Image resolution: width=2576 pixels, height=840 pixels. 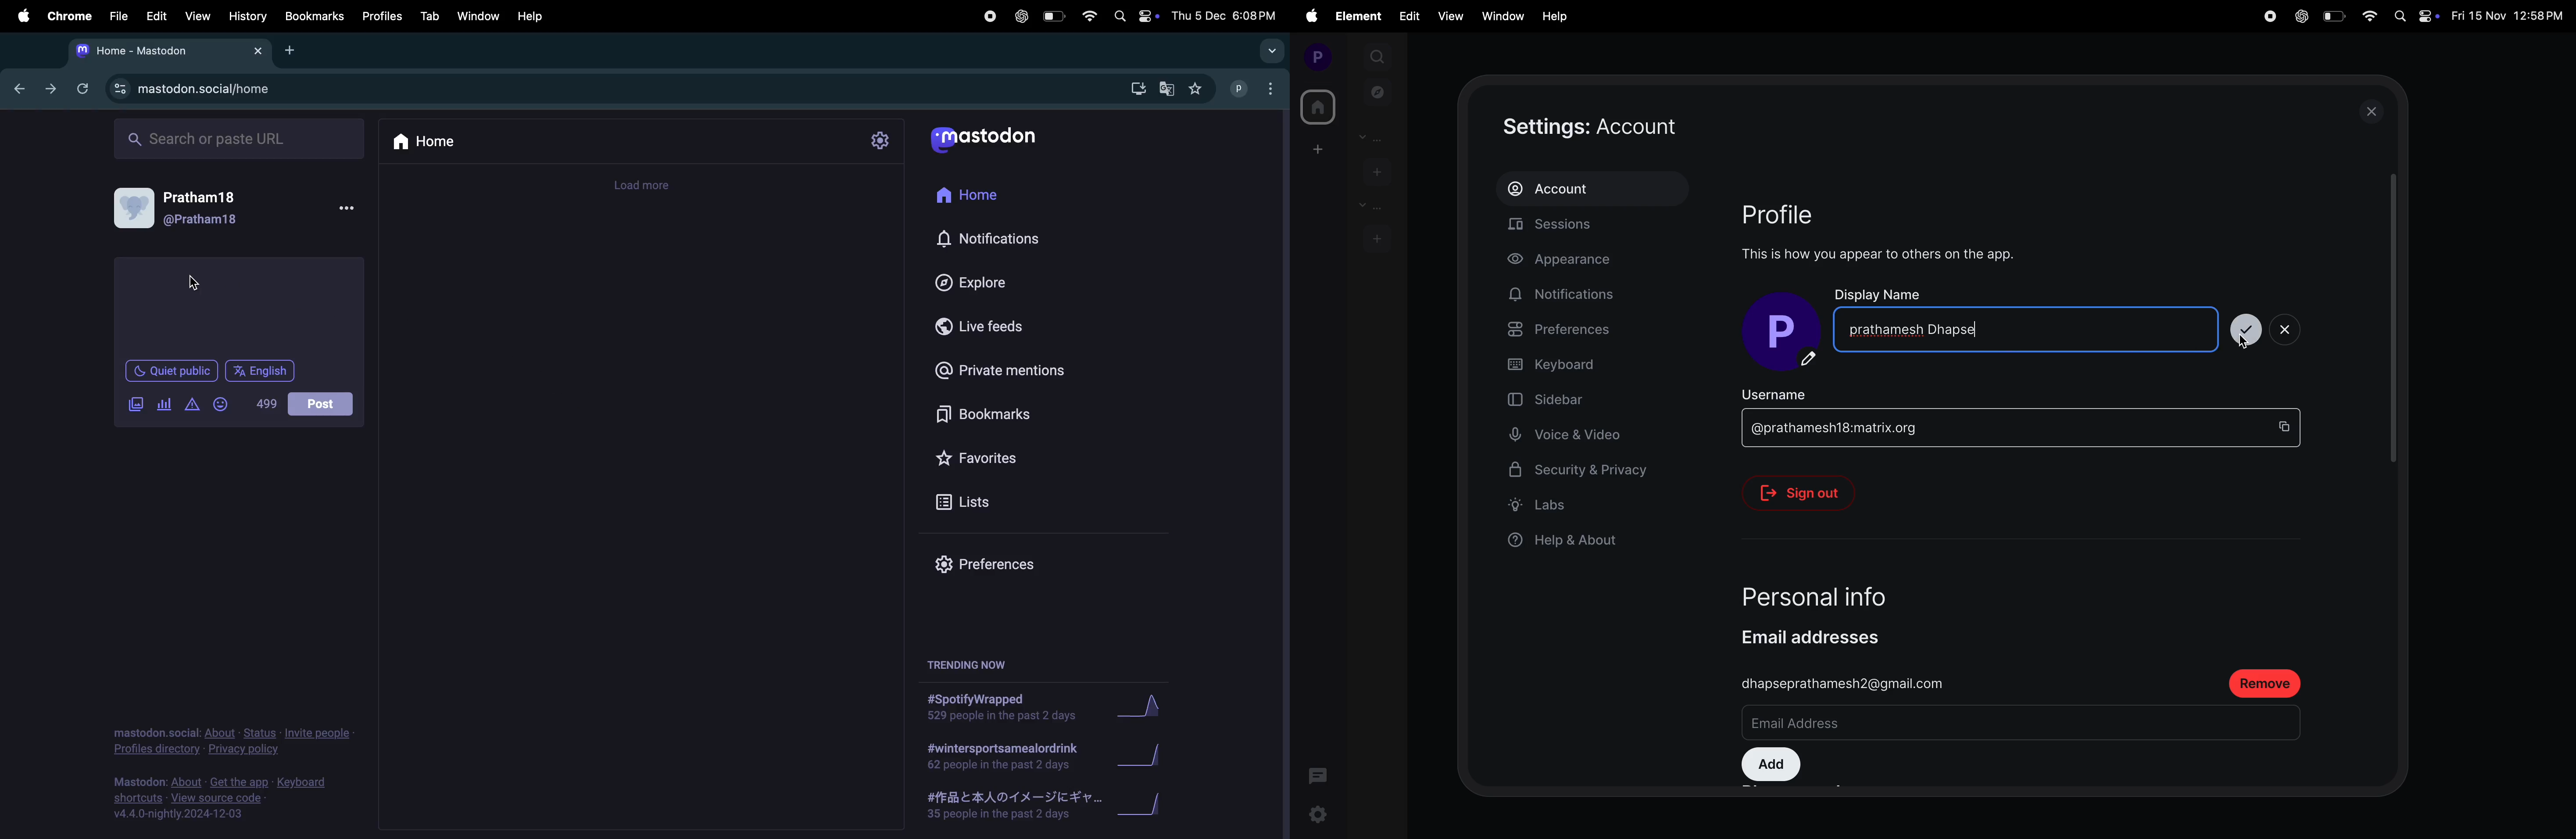 What do you see at coordinates (1377, 237) in the screenshot?
I see `add rooms` at bounding box center [1377, 237].